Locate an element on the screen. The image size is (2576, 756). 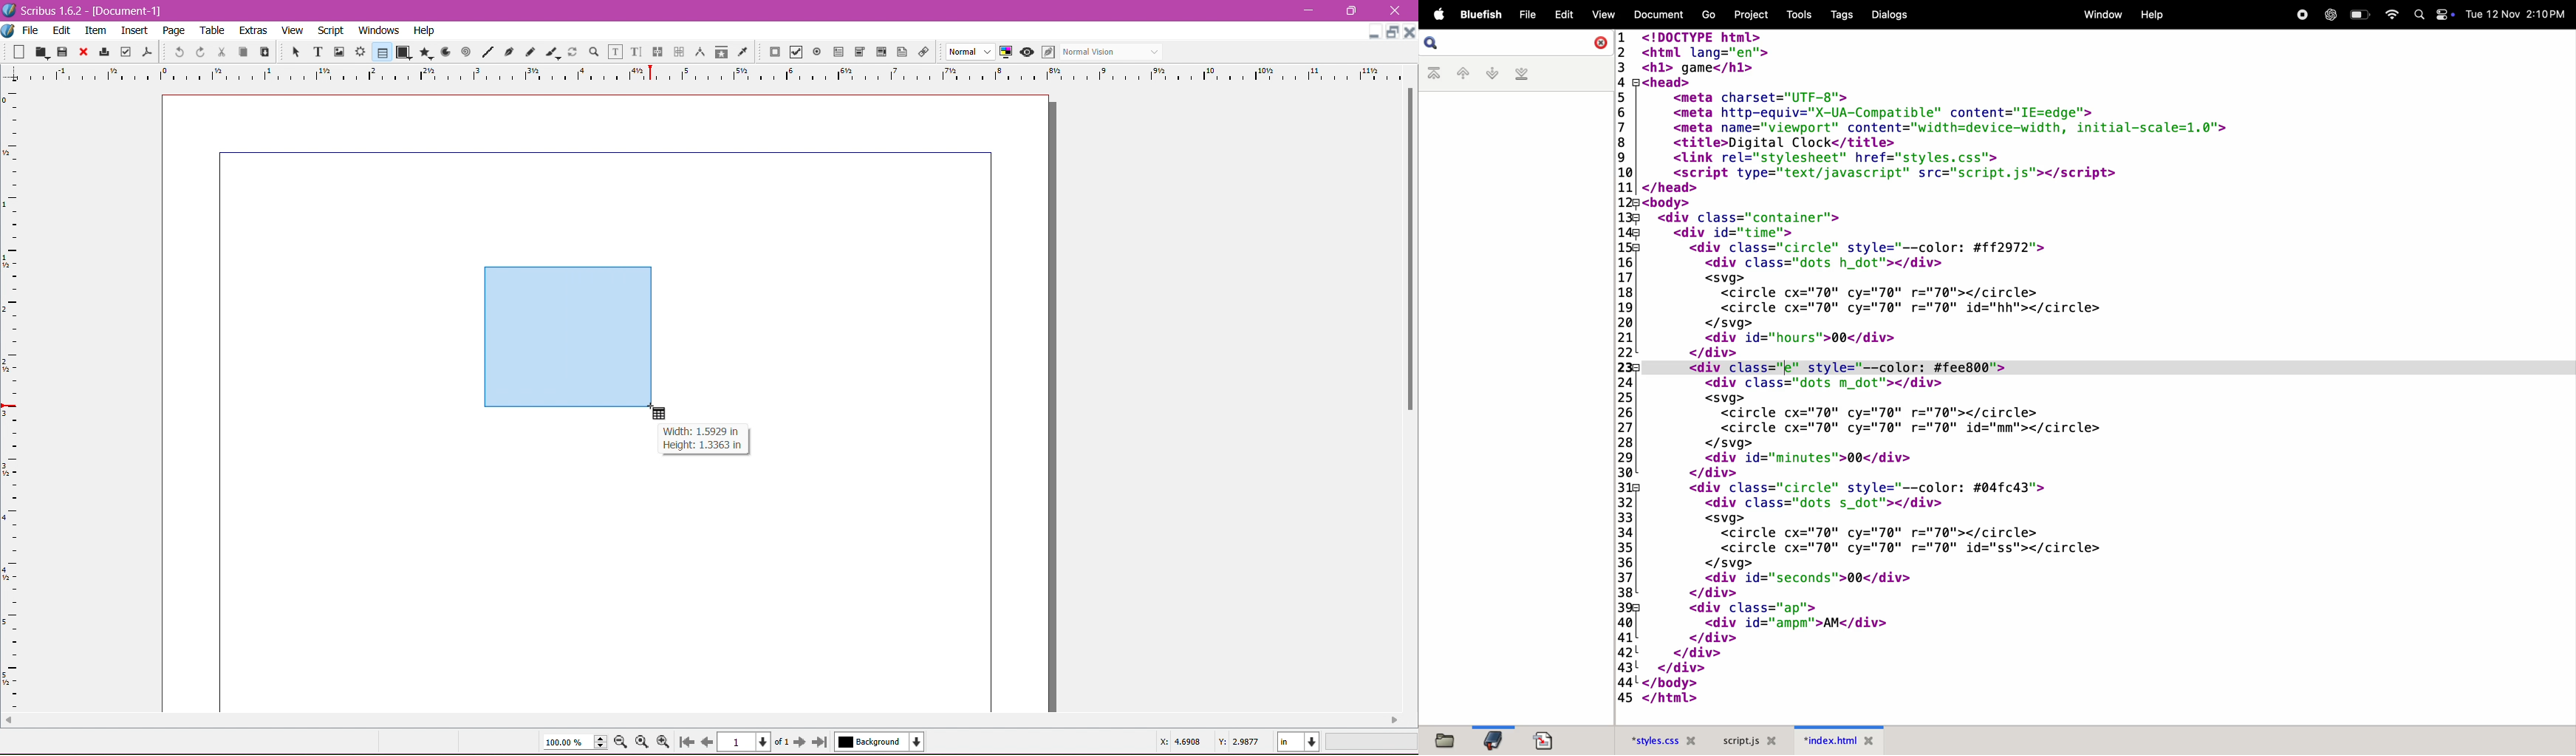
Close is located at coordinates (1395, 11).